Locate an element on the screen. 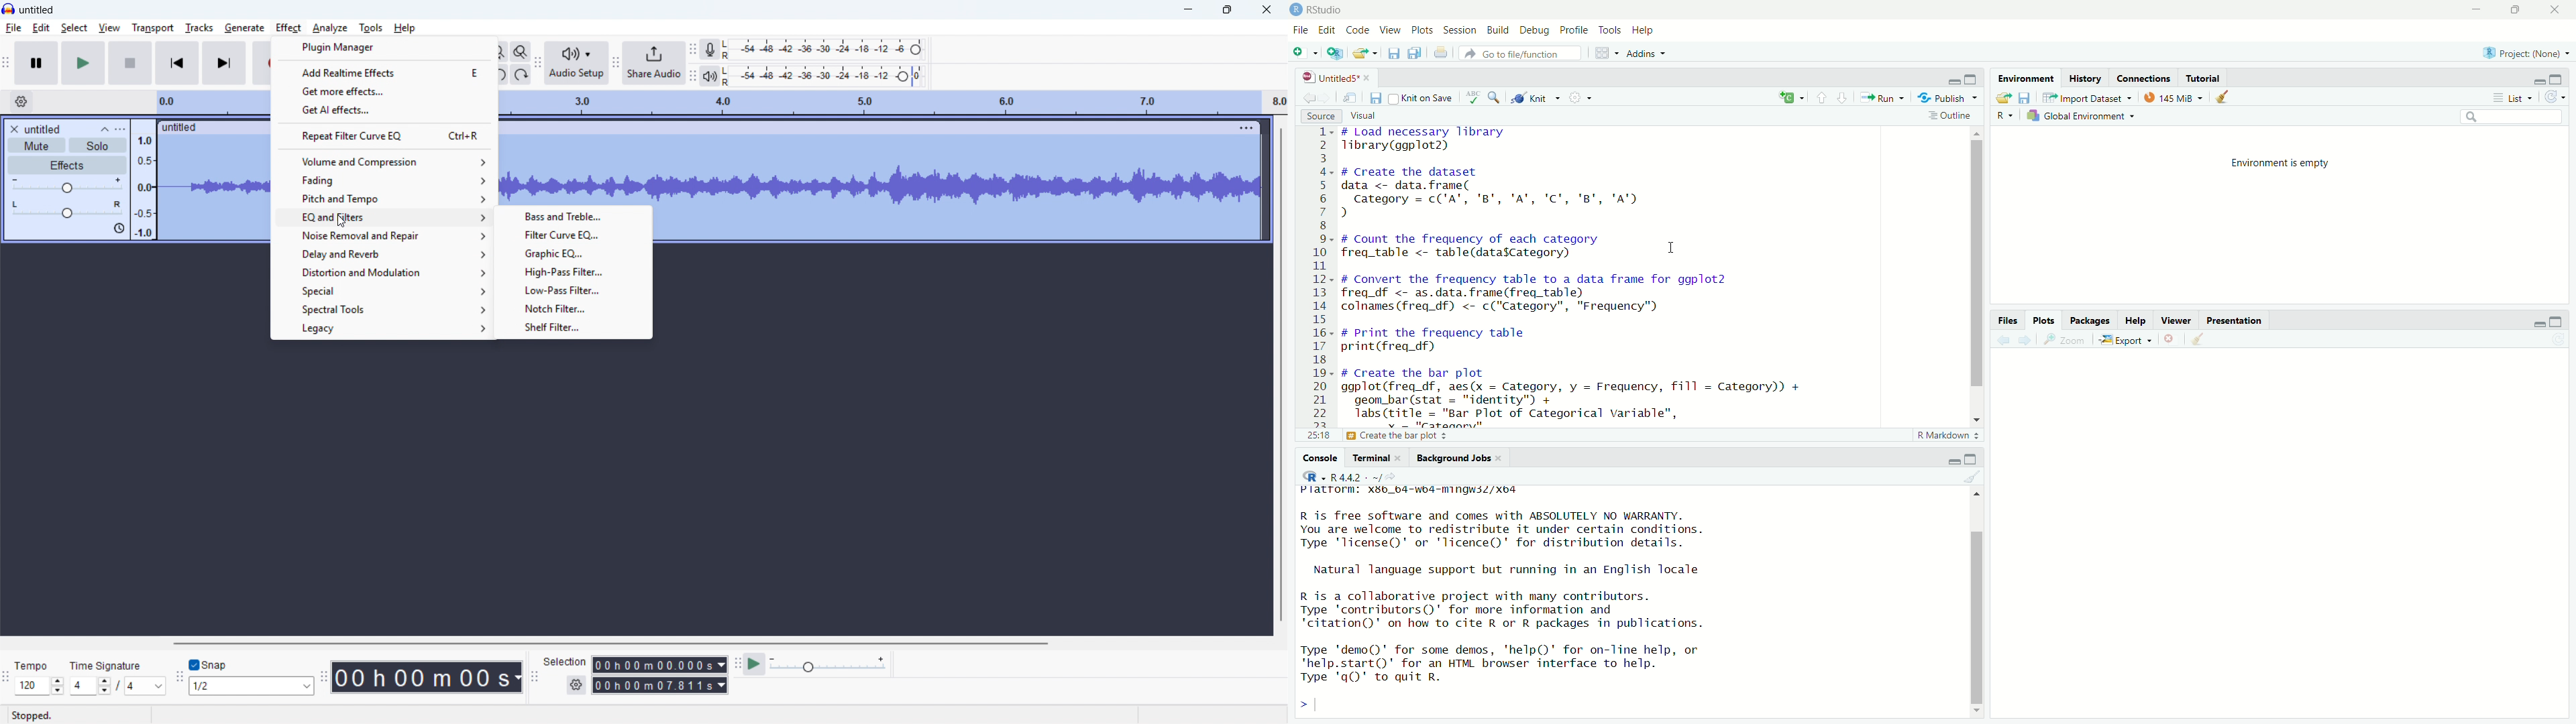 This screenshot has width=2576, height=728. R 4.4.2 . ~/ is located at coordinates (1358, 477).